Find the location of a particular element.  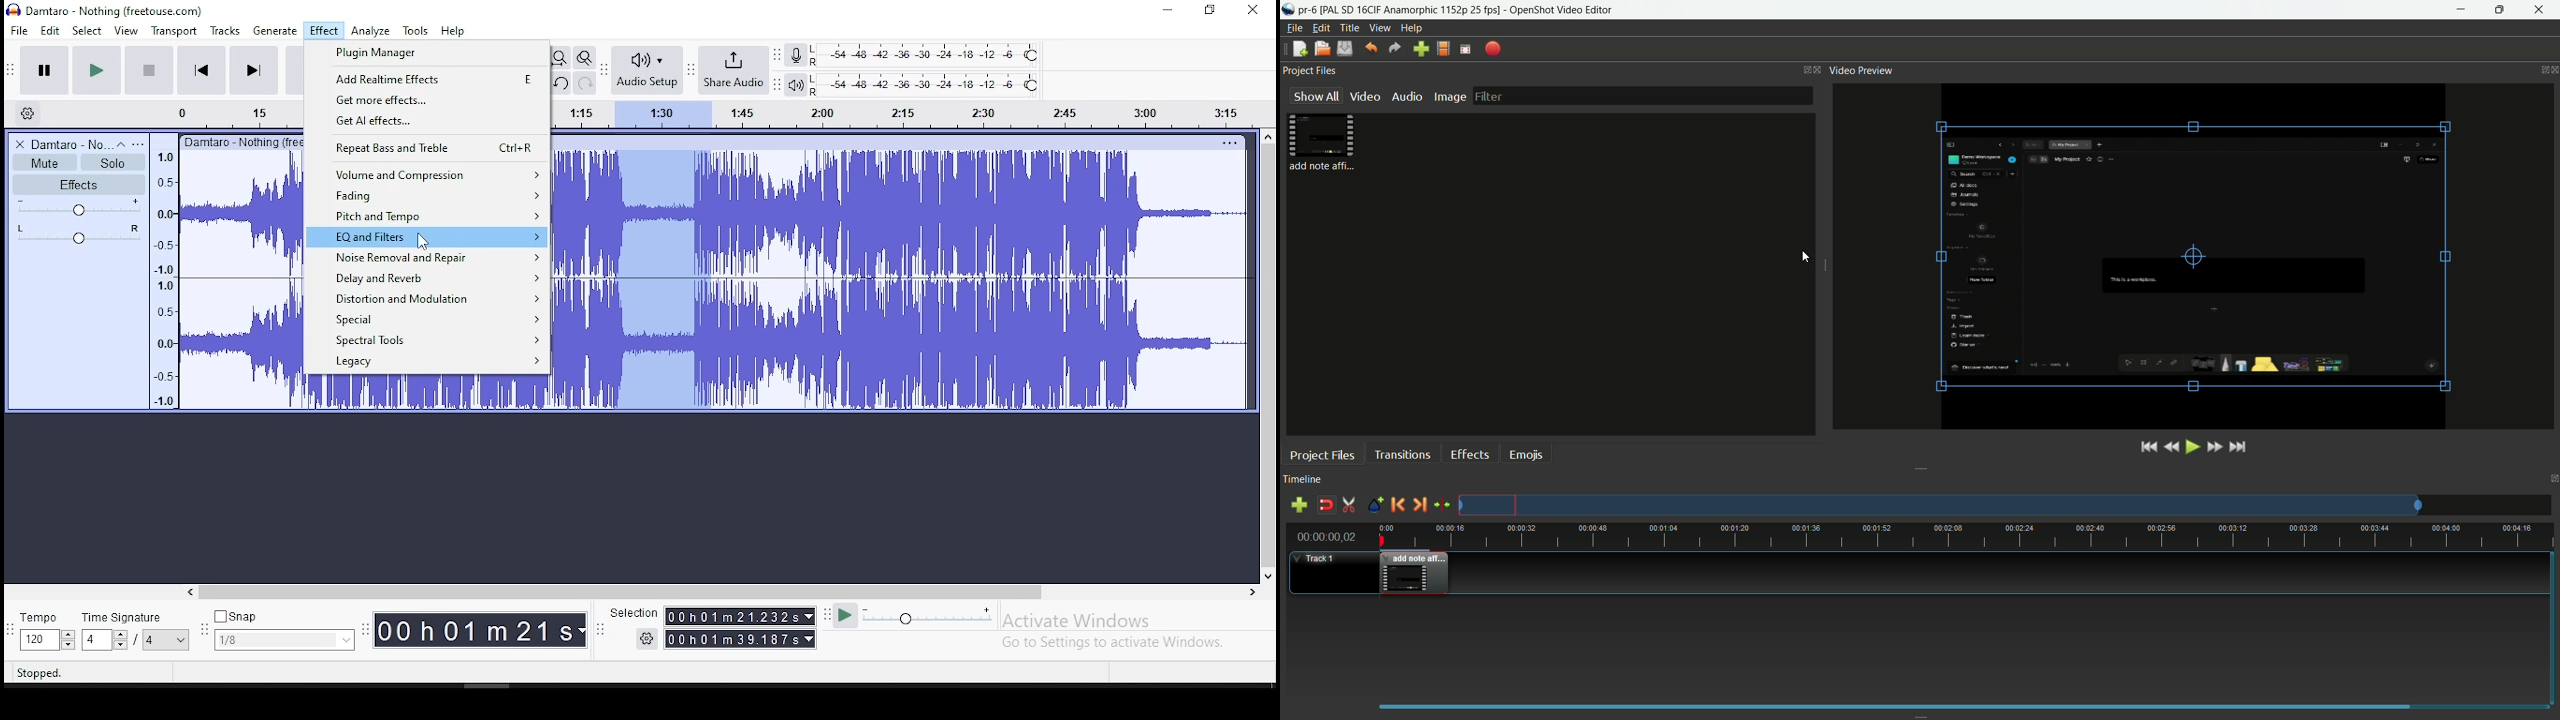

drop down is located at coordinates (344, 640).